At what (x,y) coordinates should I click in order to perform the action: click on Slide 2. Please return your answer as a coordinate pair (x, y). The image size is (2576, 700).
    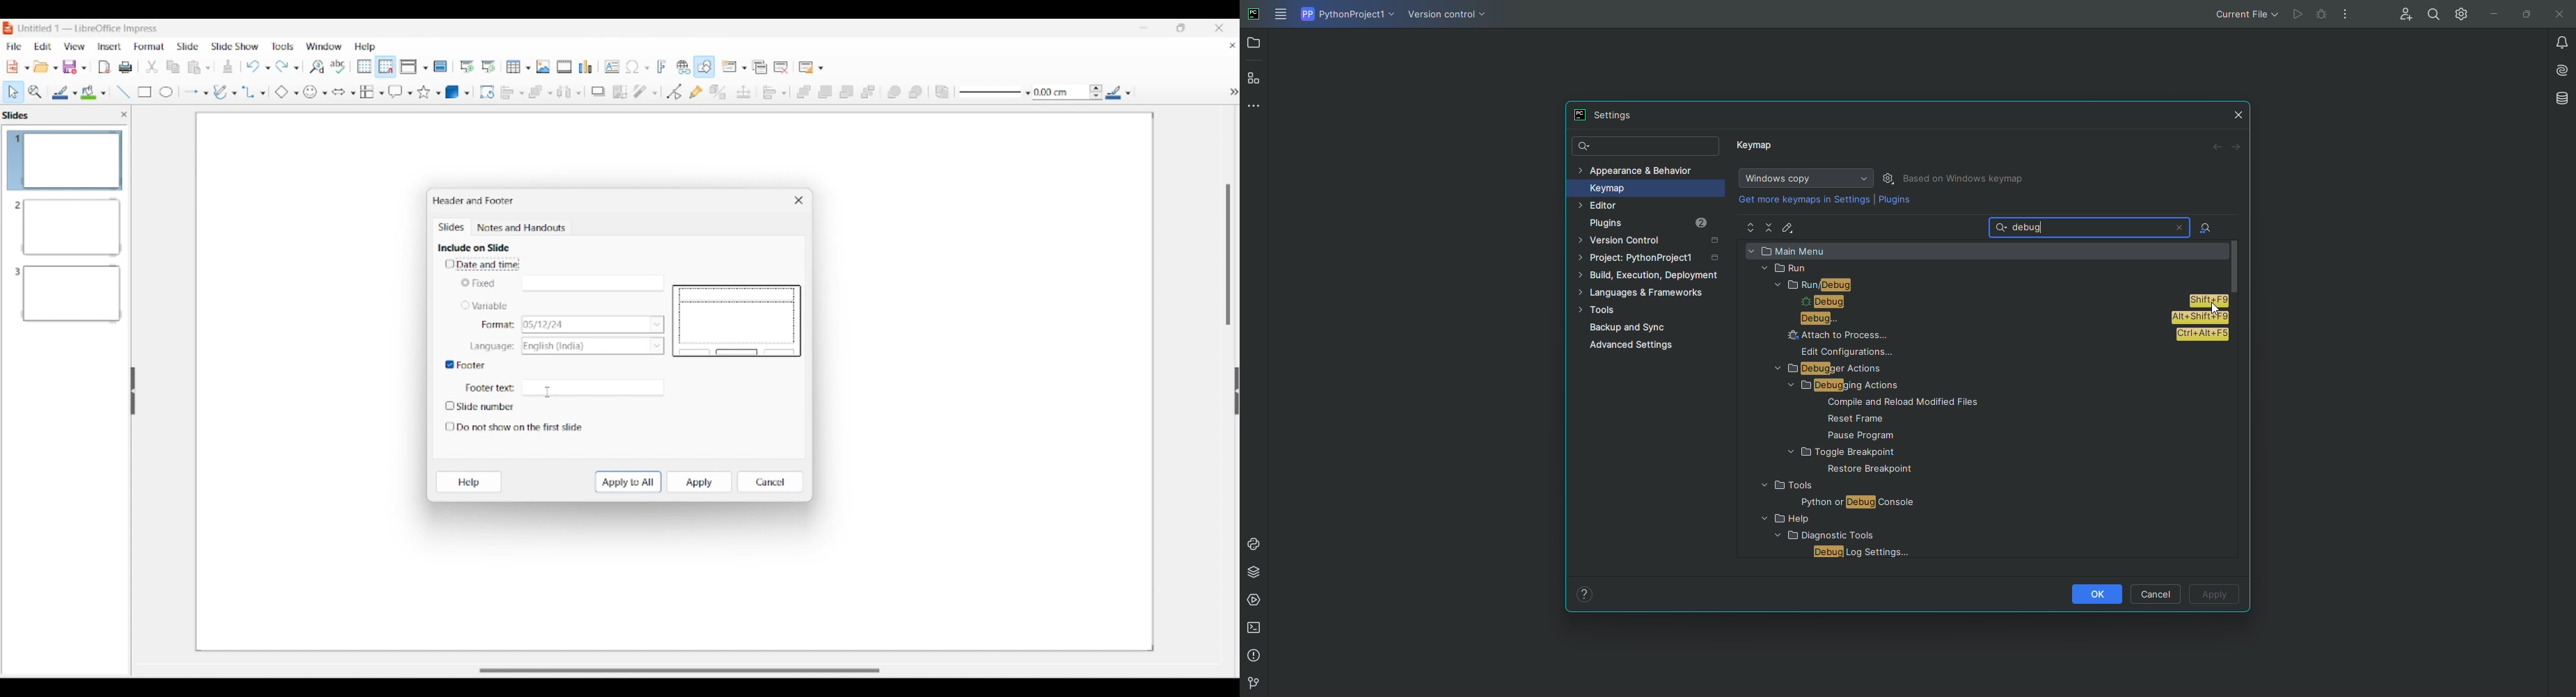
    Looking at the image, I should click on (61, 226).